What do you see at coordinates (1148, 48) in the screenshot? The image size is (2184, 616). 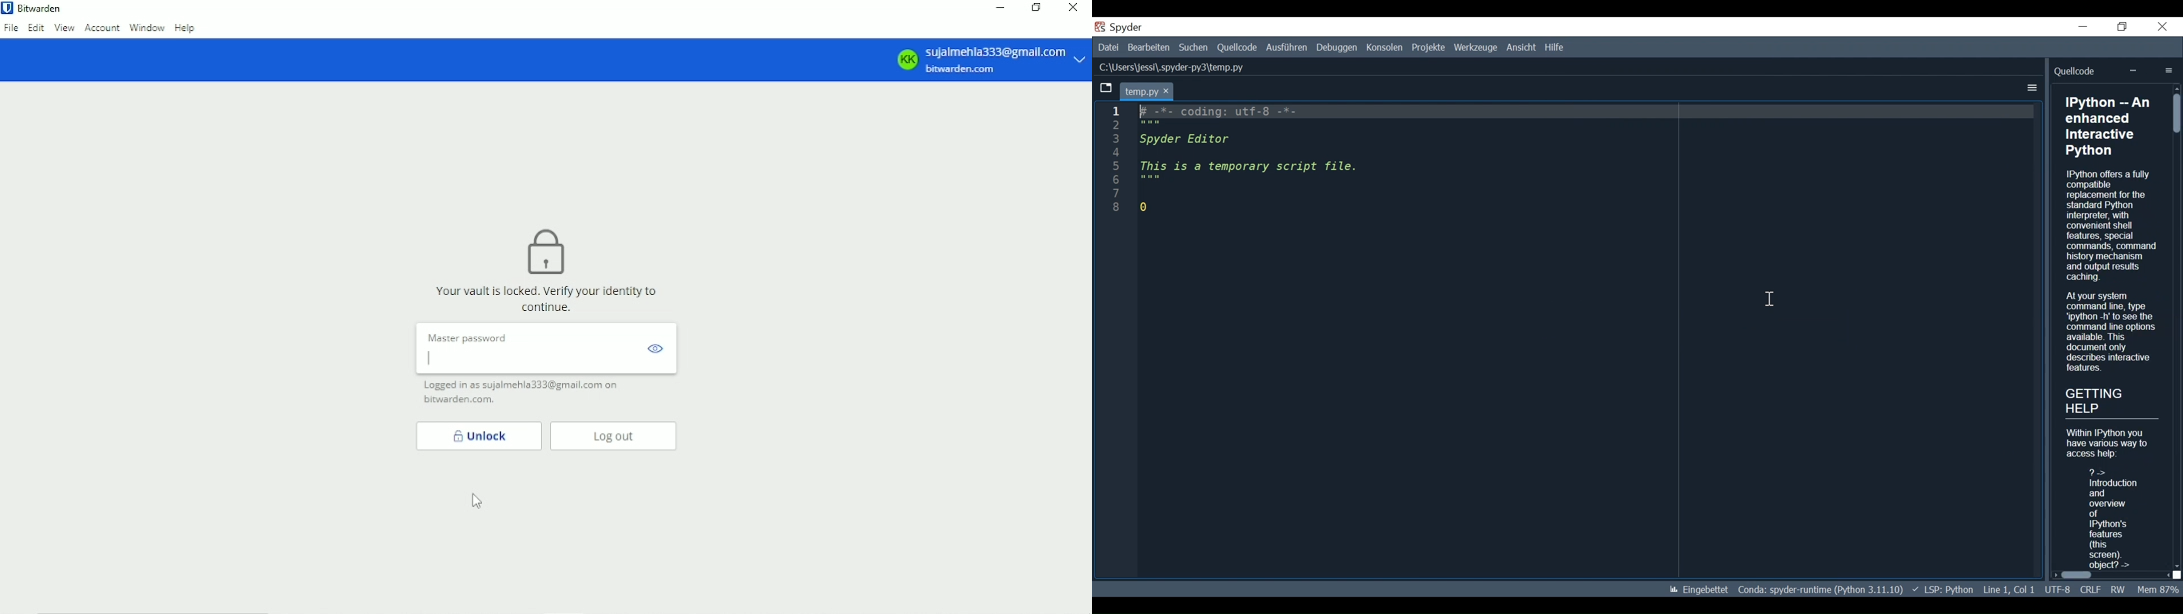 I see `Edit` at bounding box center [1148, 48].